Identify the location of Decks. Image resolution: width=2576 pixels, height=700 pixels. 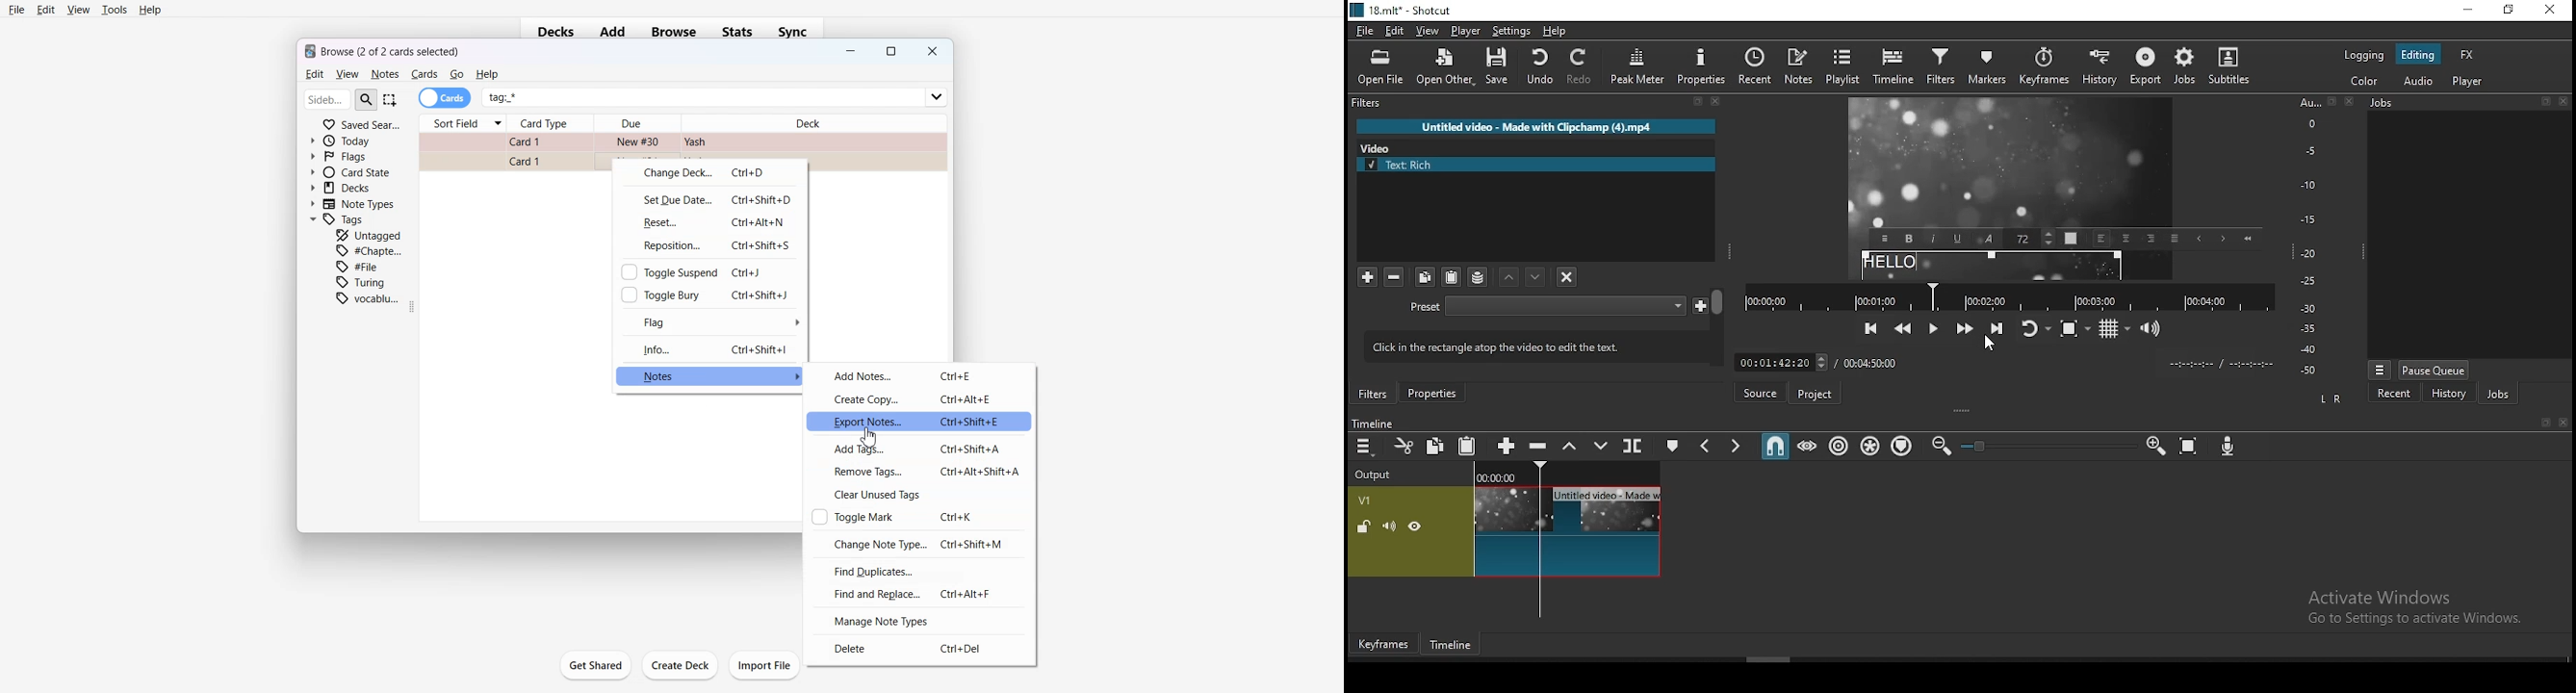
(342, 188).